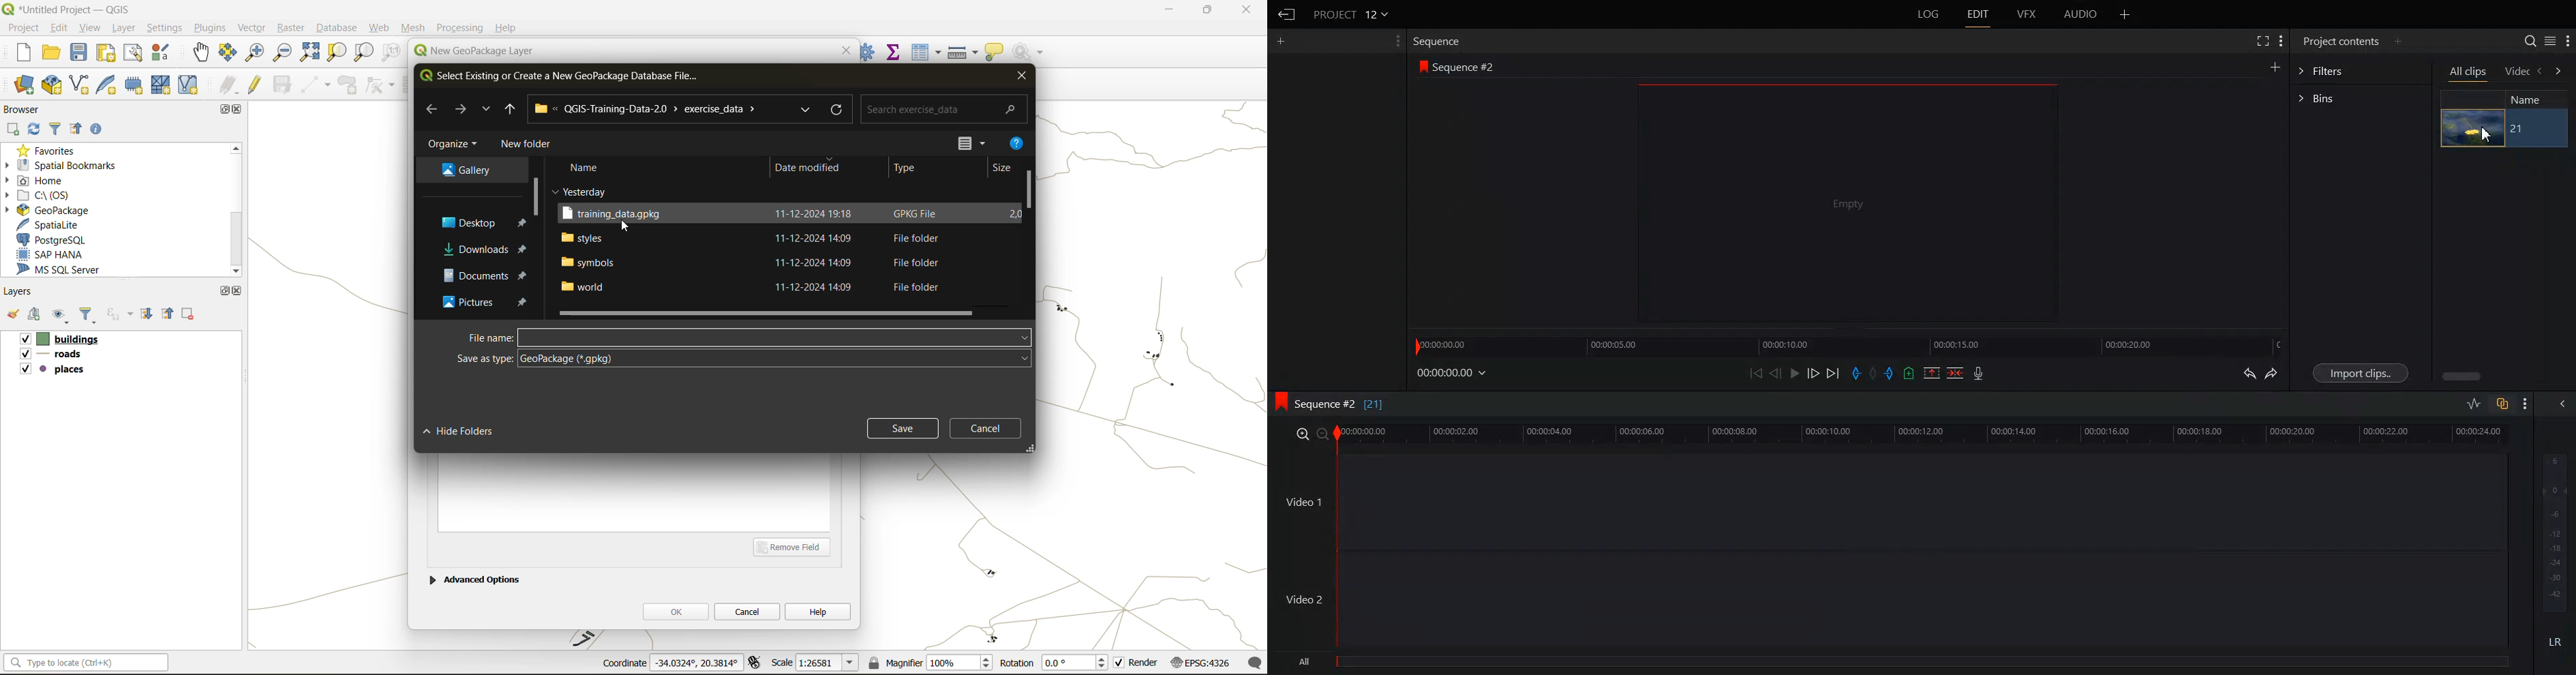 This screenshot has width=2576, height=700. Describe the element at coordinates (2473, 128) in the screenshot. I see `Video File` at that location.